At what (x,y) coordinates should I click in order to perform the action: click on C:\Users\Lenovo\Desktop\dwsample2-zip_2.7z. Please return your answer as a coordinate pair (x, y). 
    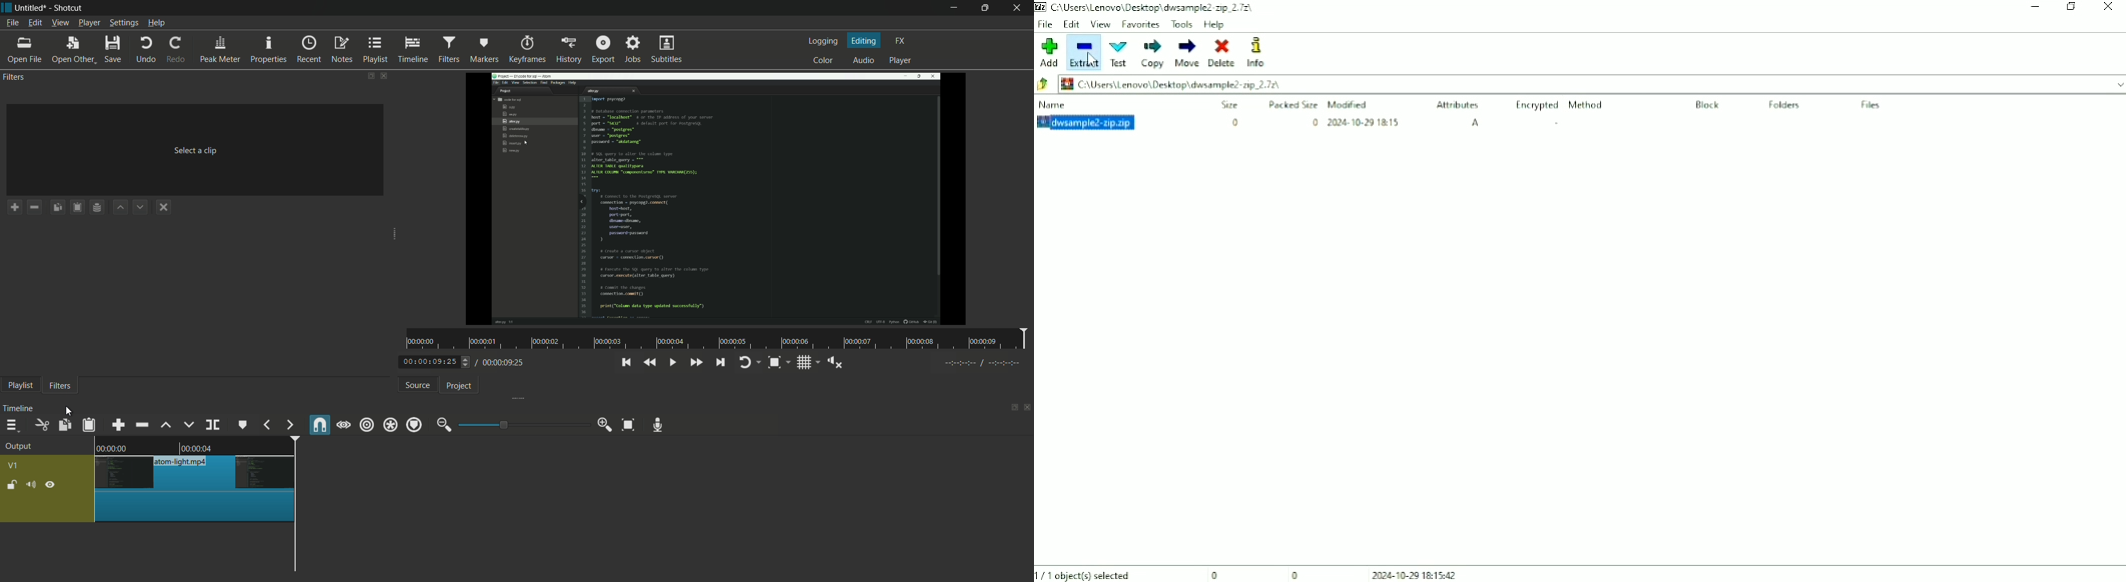
    Looking at the image, I should click on (1153, 7).